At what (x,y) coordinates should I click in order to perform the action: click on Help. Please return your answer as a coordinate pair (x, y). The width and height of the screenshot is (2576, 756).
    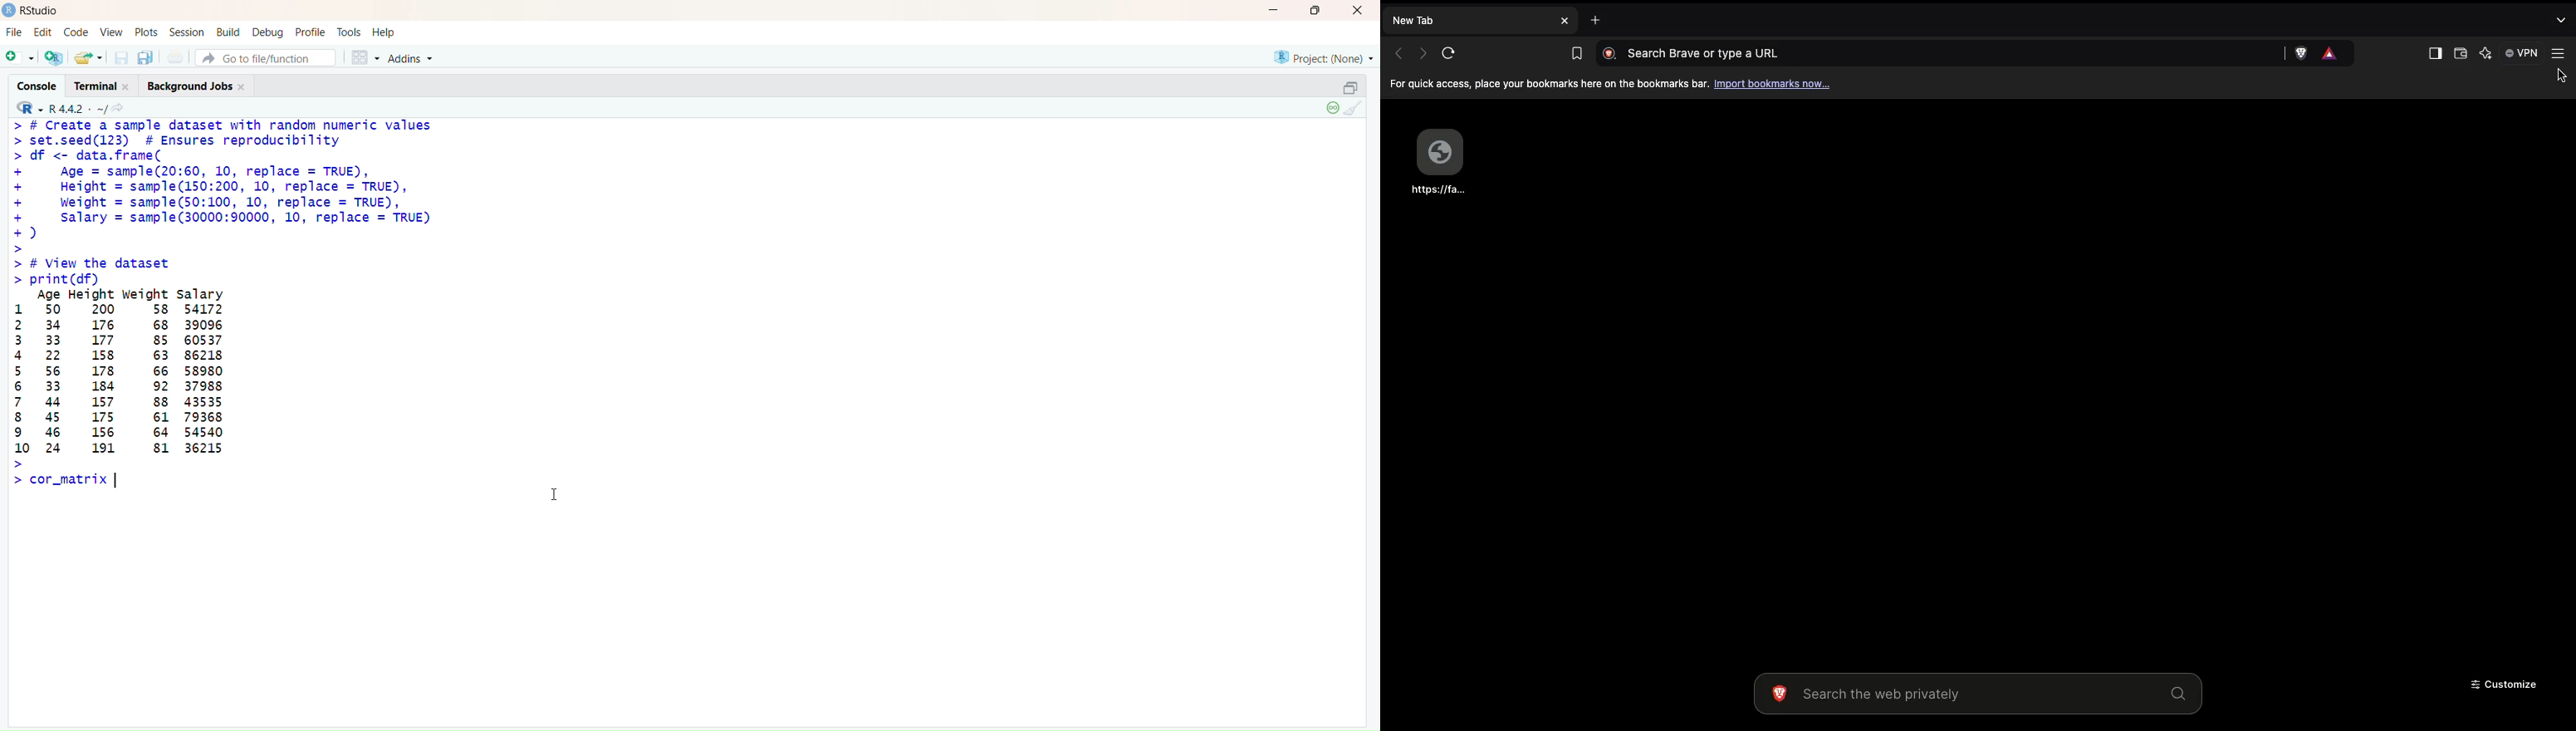
    Looking at the image, I should click on (383, 29).